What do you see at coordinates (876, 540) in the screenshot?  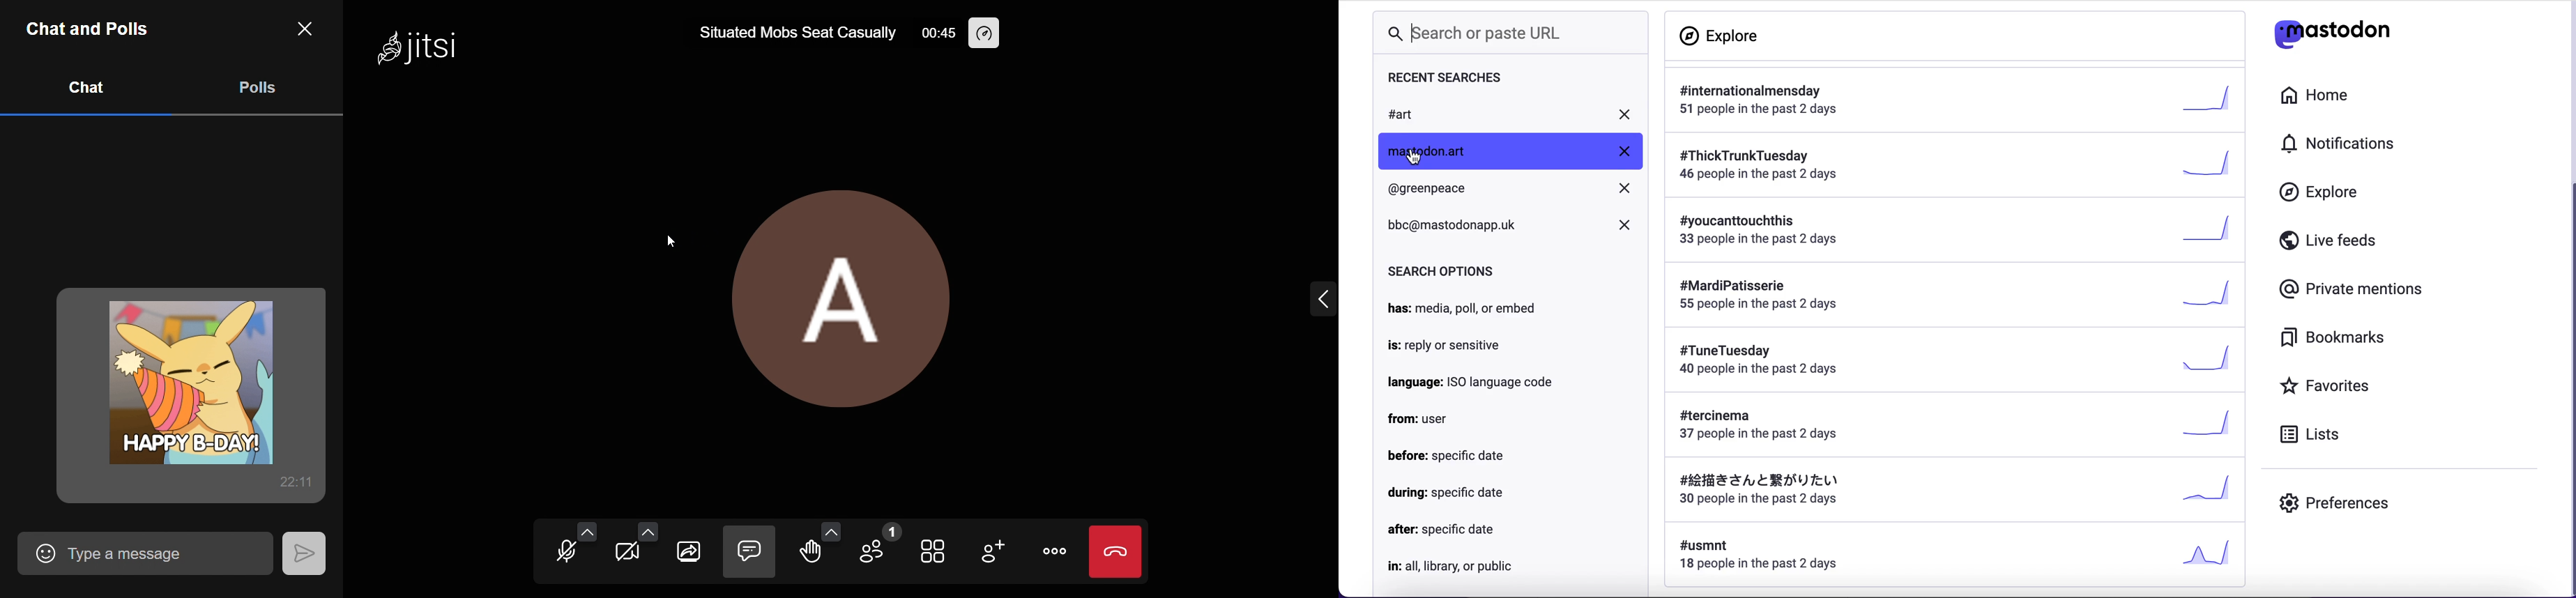 I see `participants` at bounding box center [876, 540].